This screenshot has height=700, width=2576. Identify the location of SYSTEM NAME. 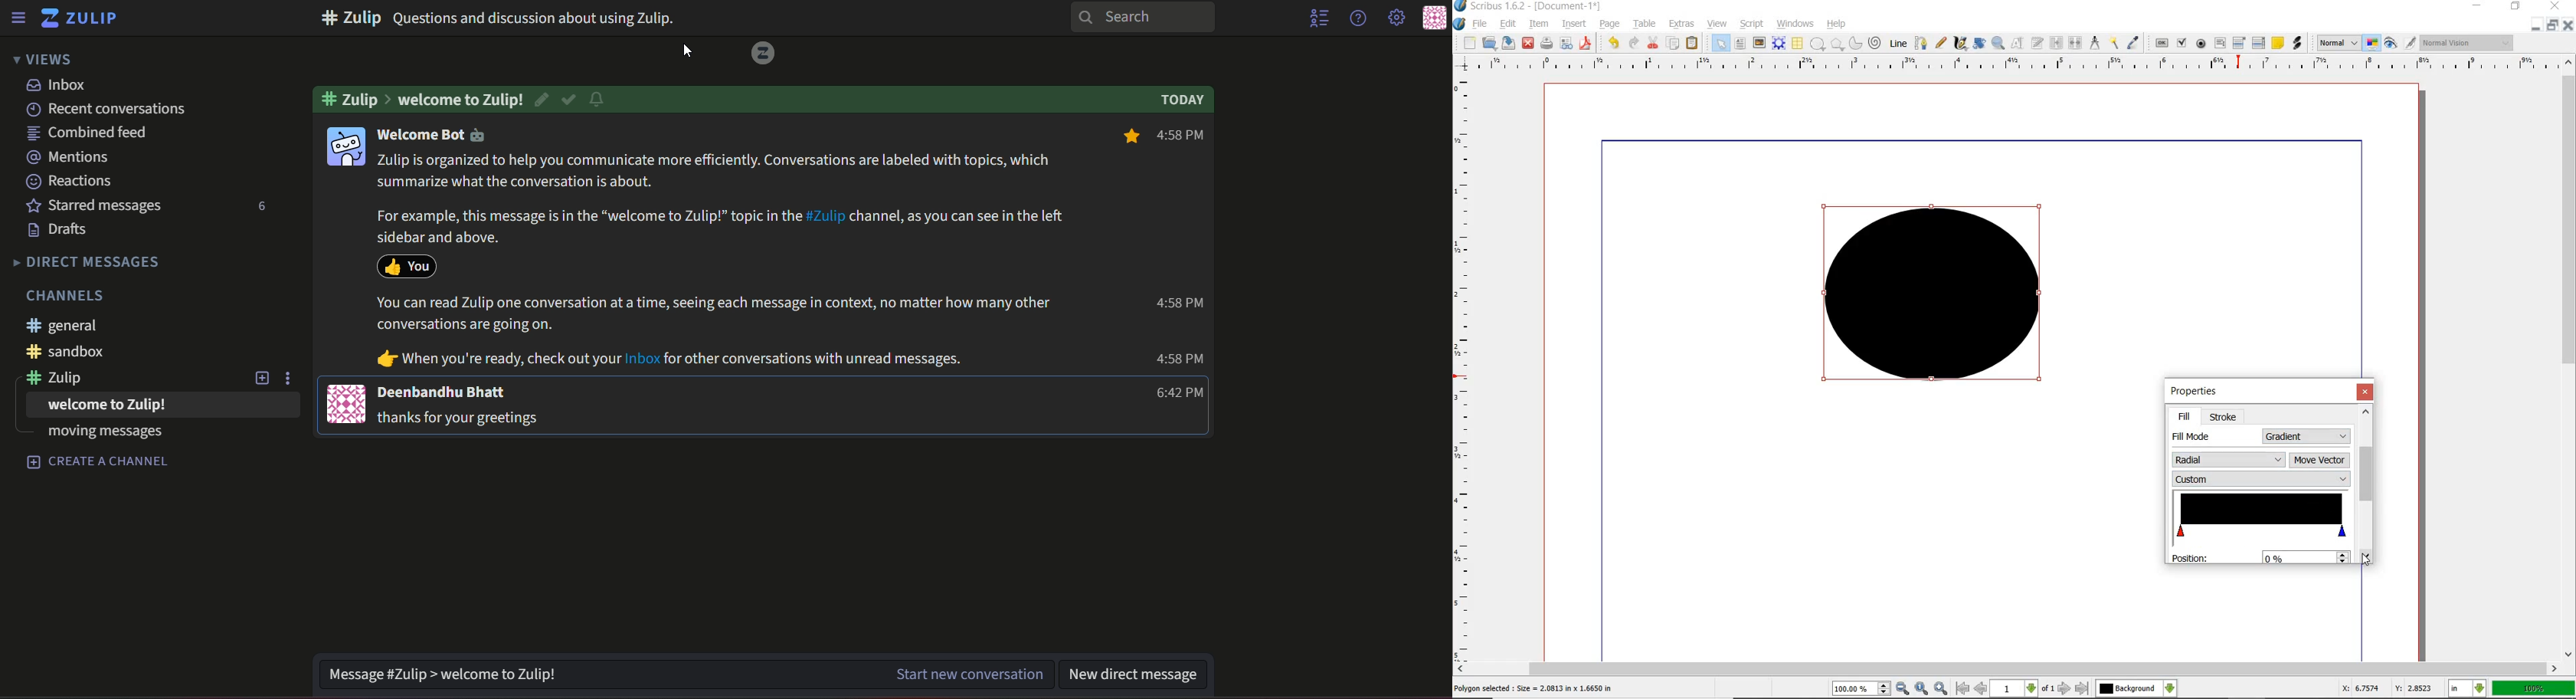
(1529, 6).